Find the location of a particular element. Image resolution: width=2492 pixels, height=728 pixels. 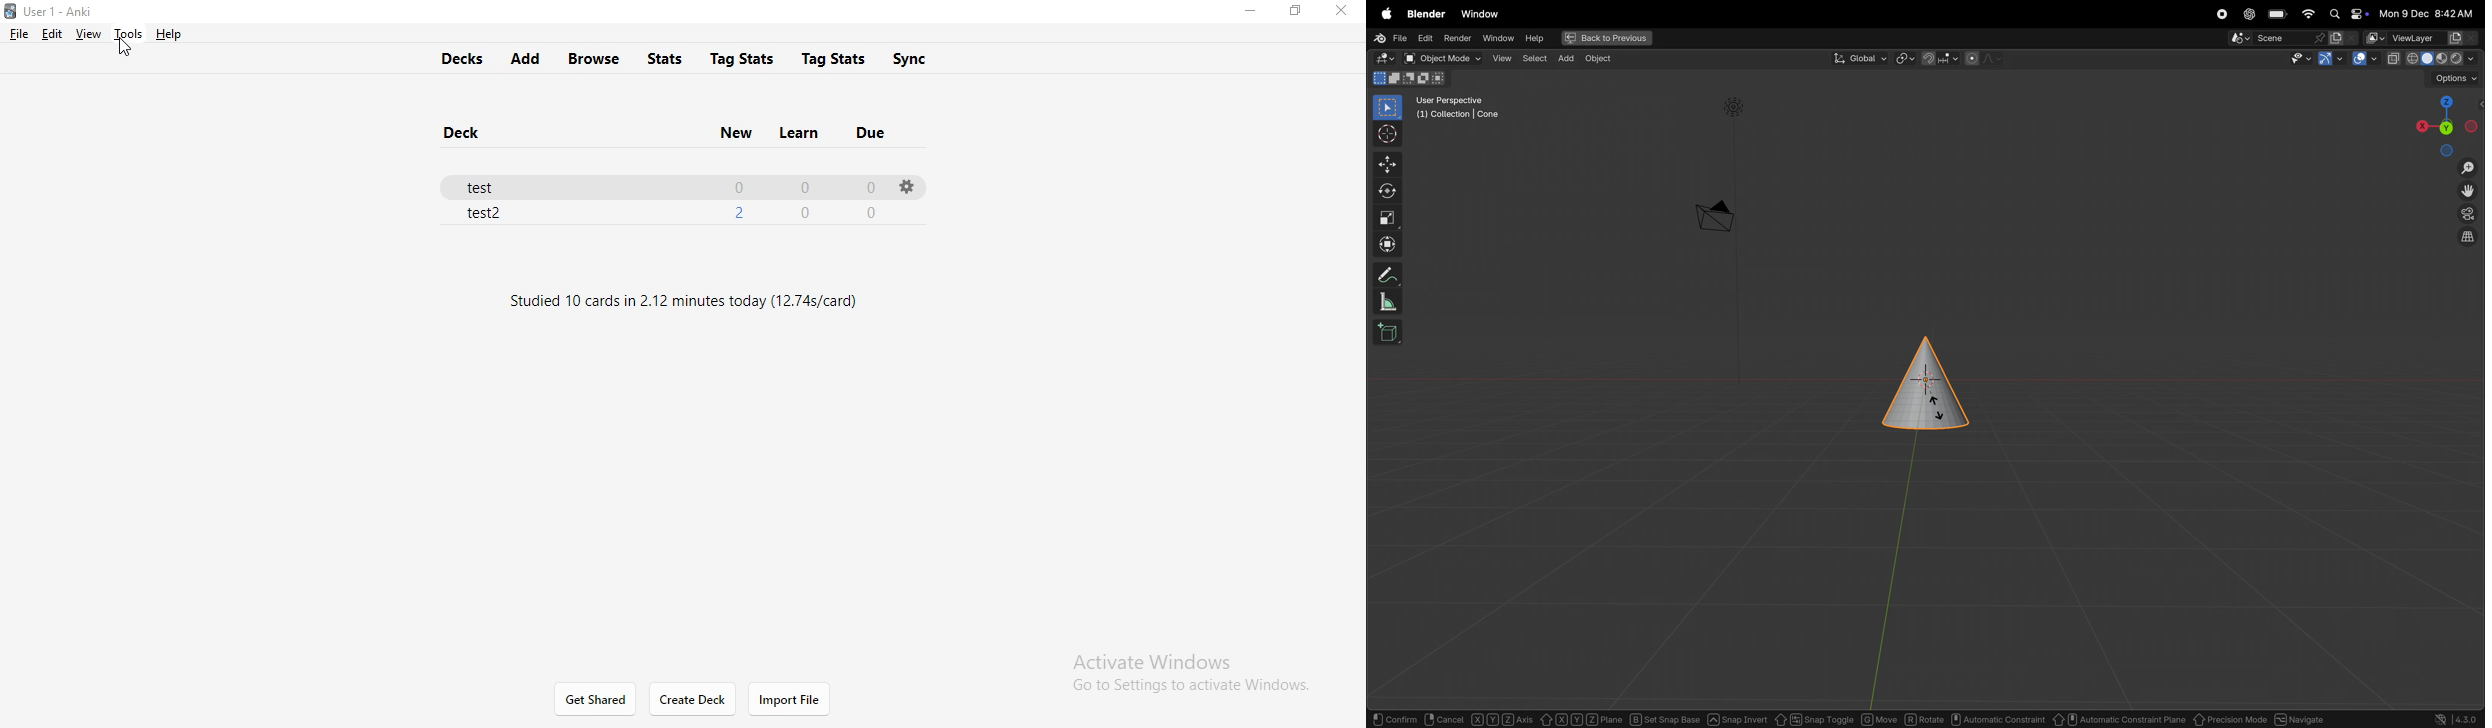

decks is located at coordinates (465, 60).